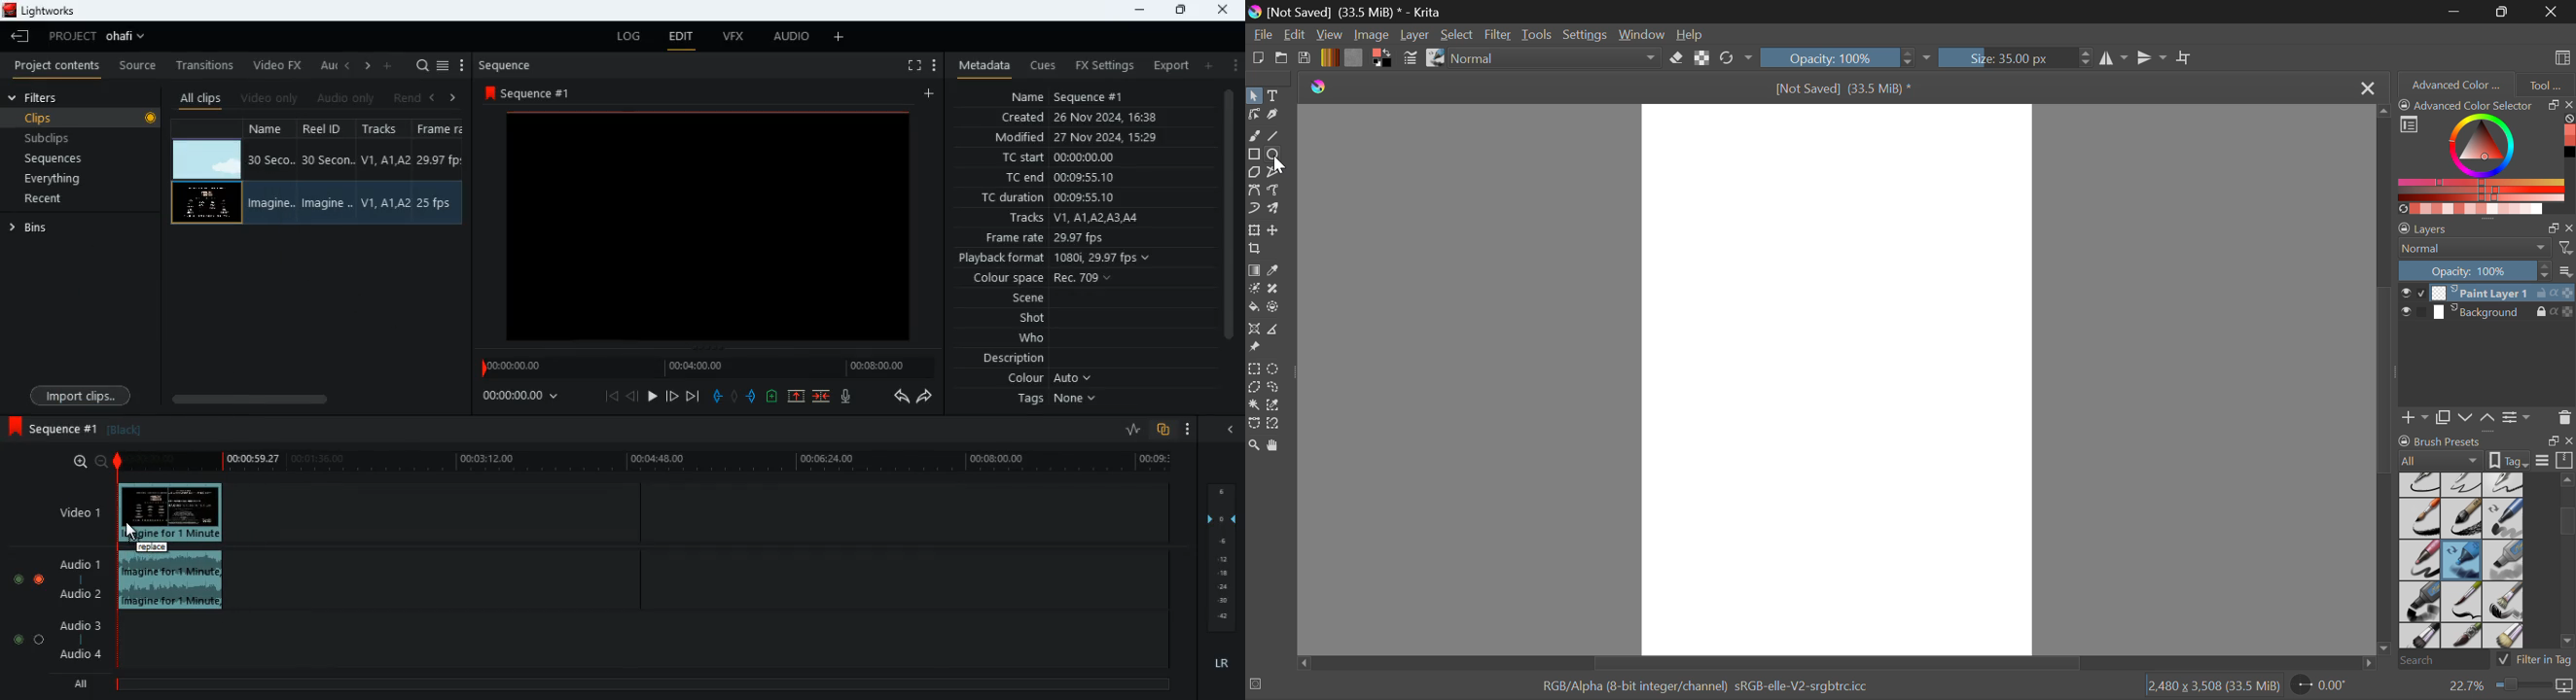 The image size is (2576, 700). I want to click on tc duration, so click(1061, 197).